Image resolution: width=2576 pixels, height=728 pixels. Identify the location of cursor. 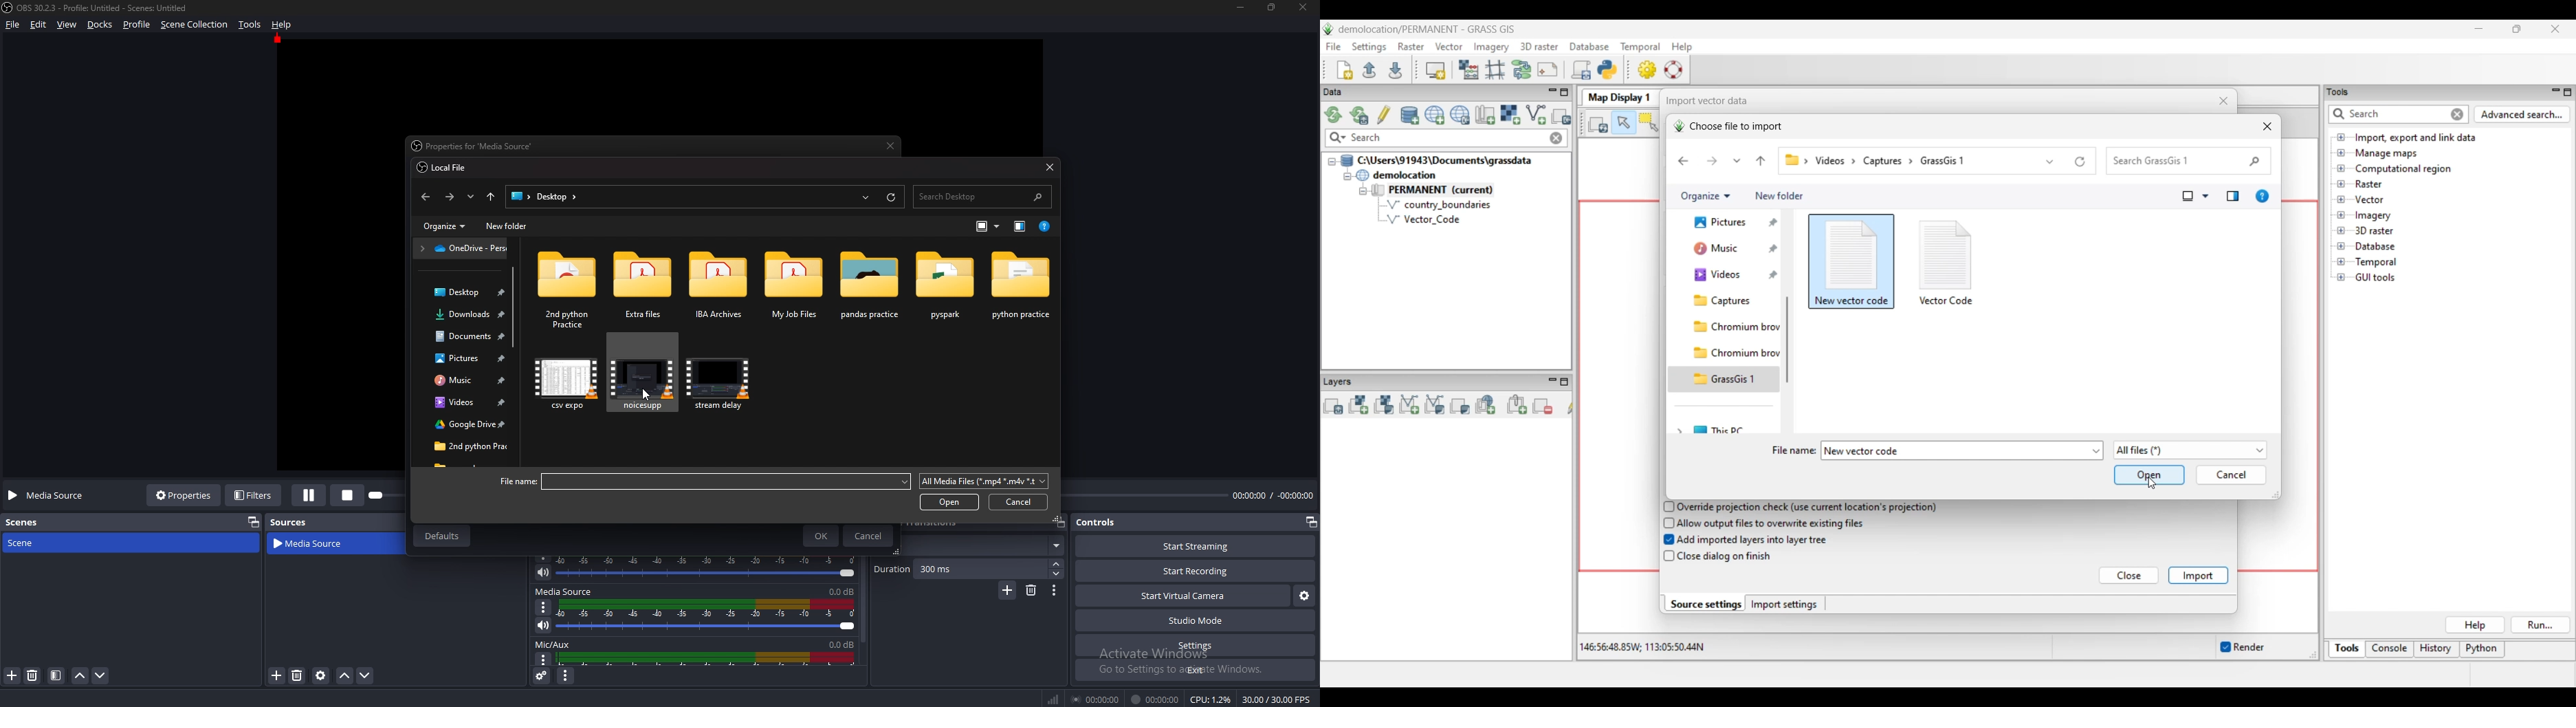
(646, 394).